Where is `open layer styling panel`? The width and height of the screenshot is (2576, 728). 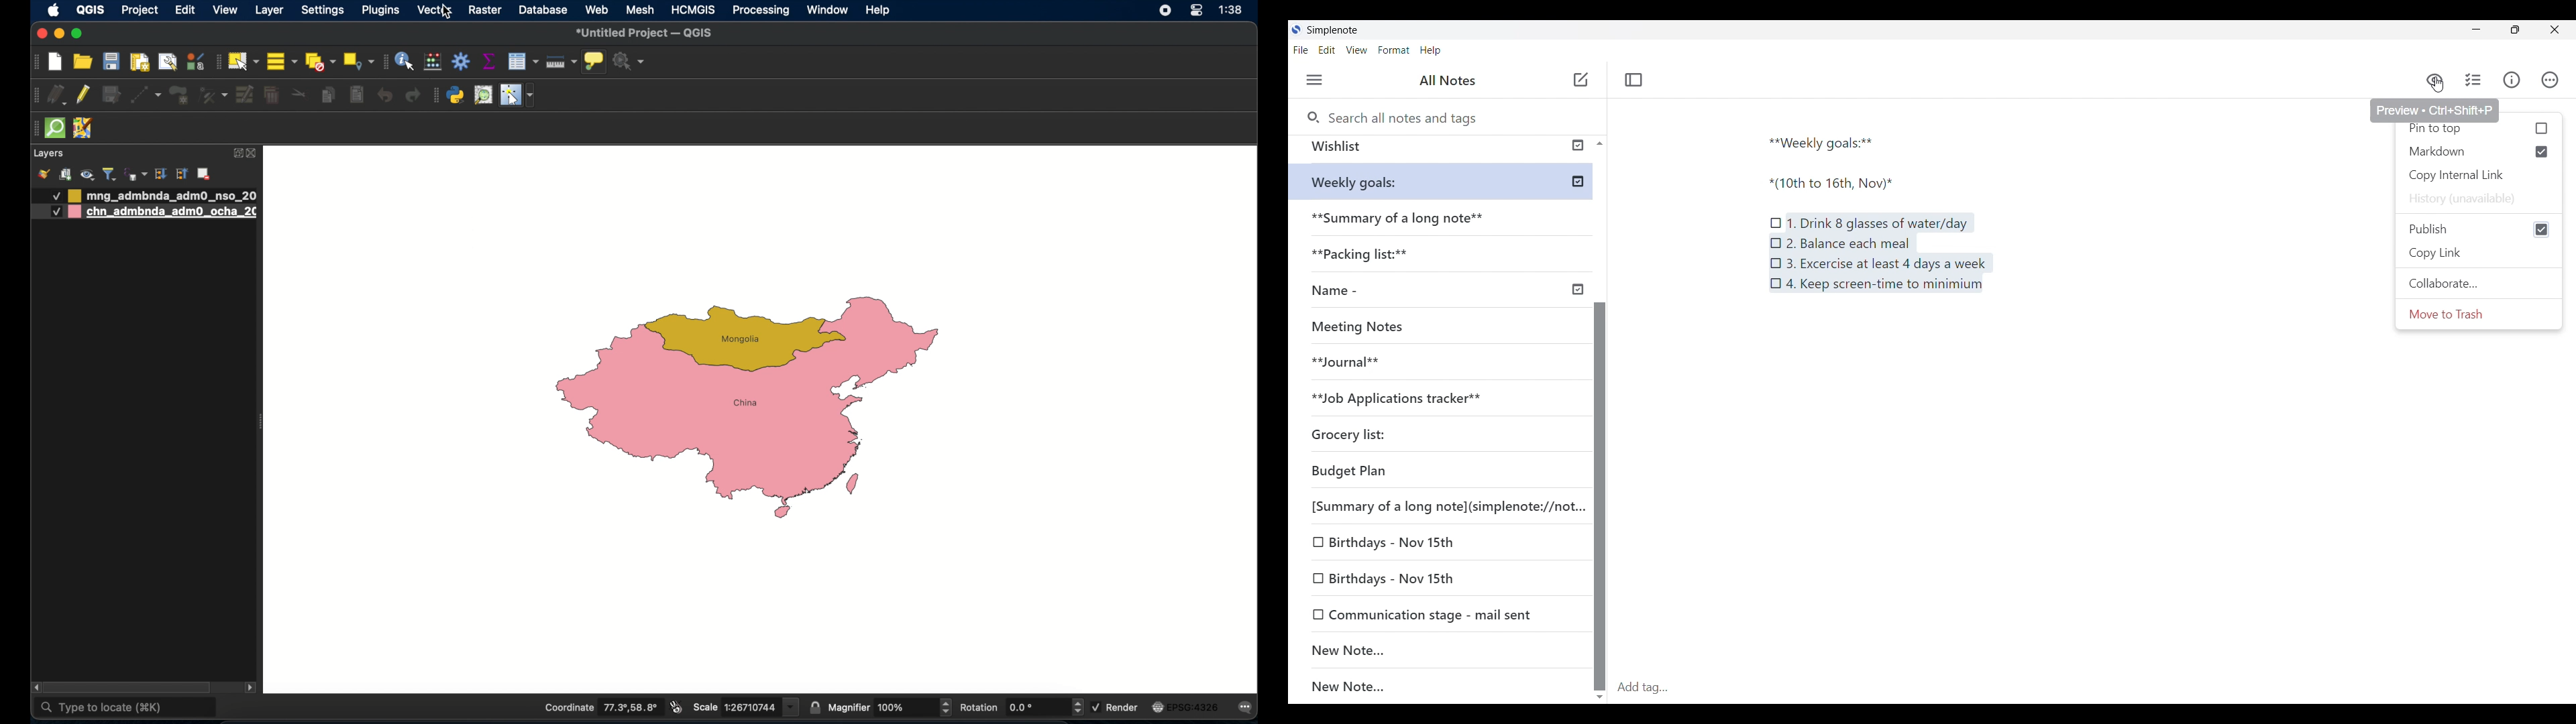 open layer styling panel is located at coordinates (44, 174).